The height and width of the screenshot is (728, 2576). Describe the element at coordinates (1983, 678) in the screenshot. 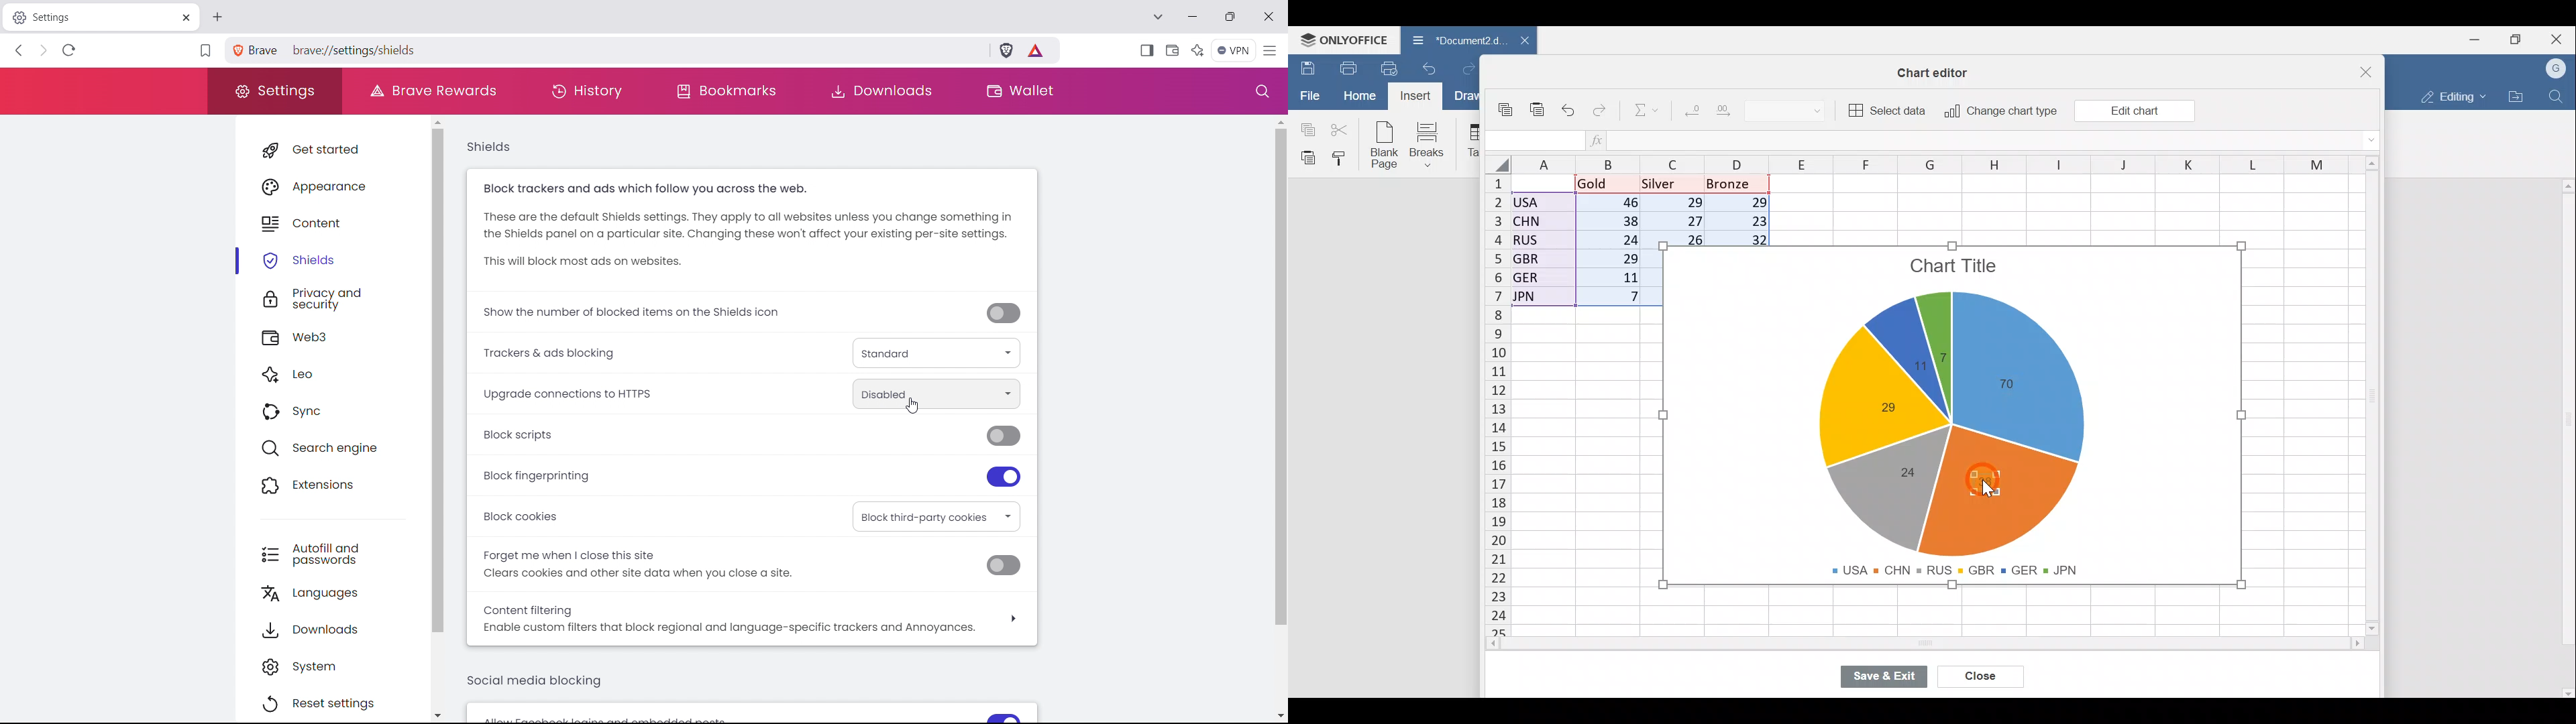

I see `Close` at that location.